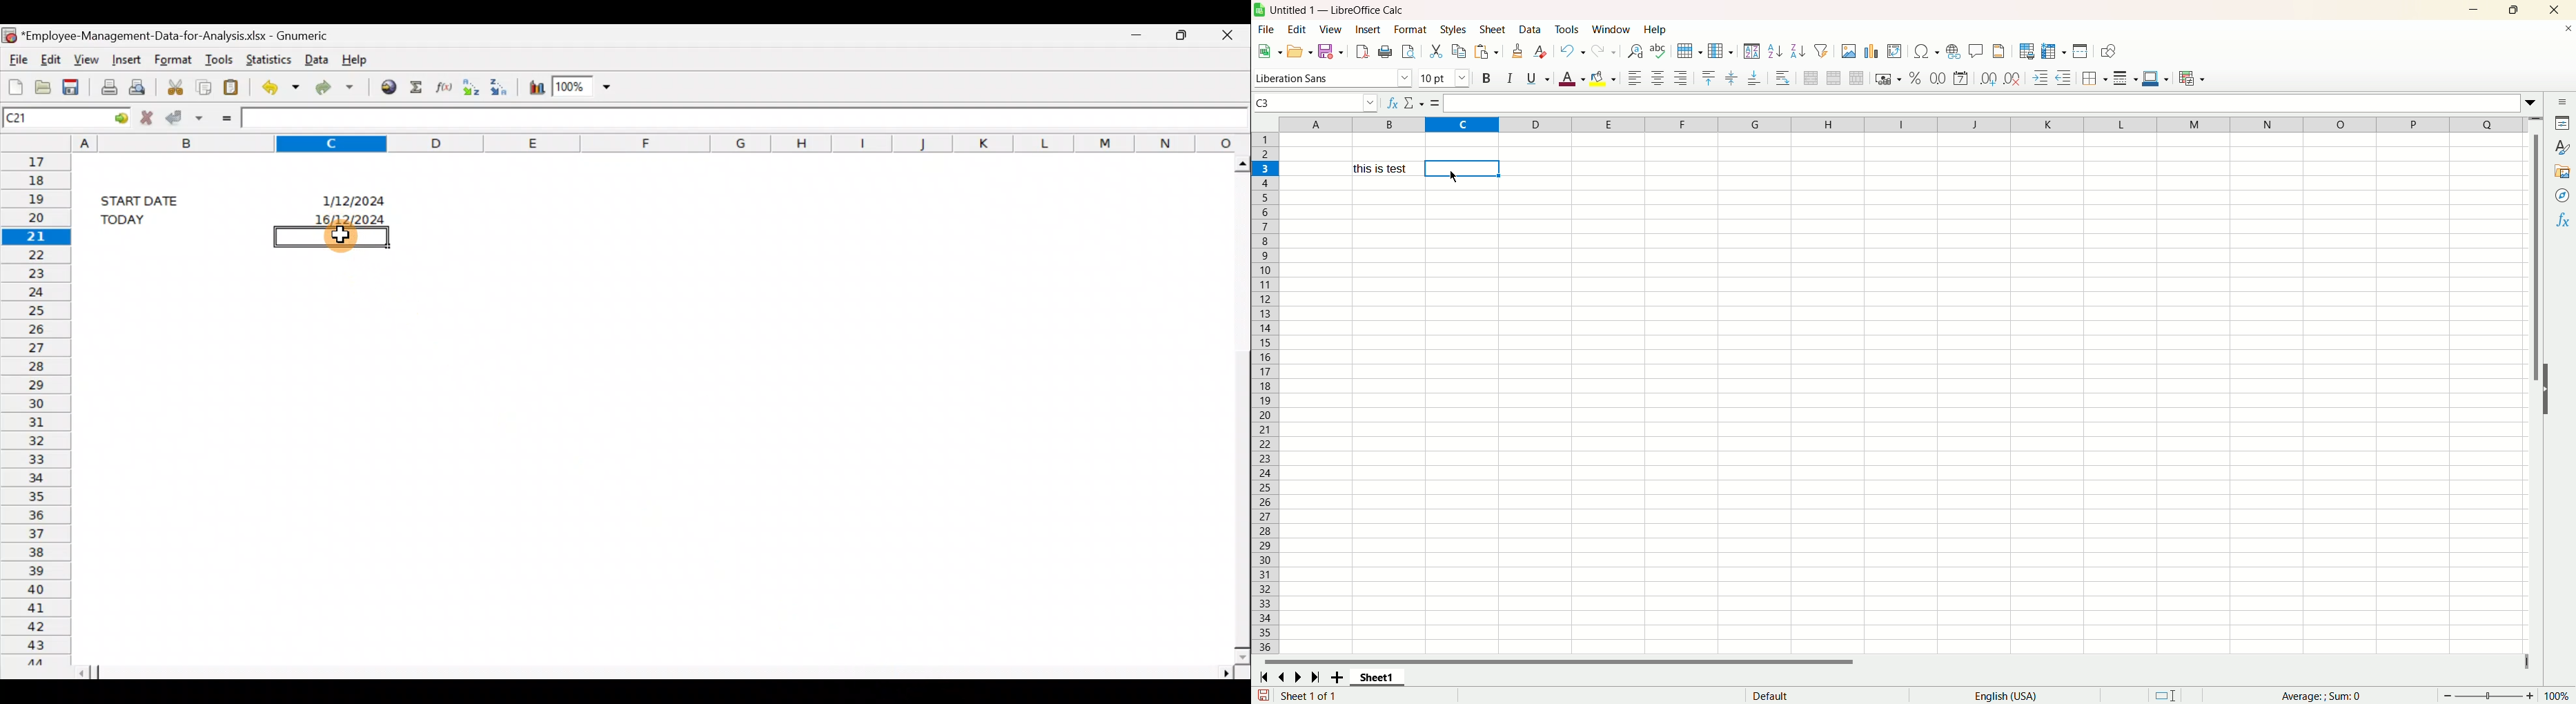  I want to click on text color, so click(1573, 79).